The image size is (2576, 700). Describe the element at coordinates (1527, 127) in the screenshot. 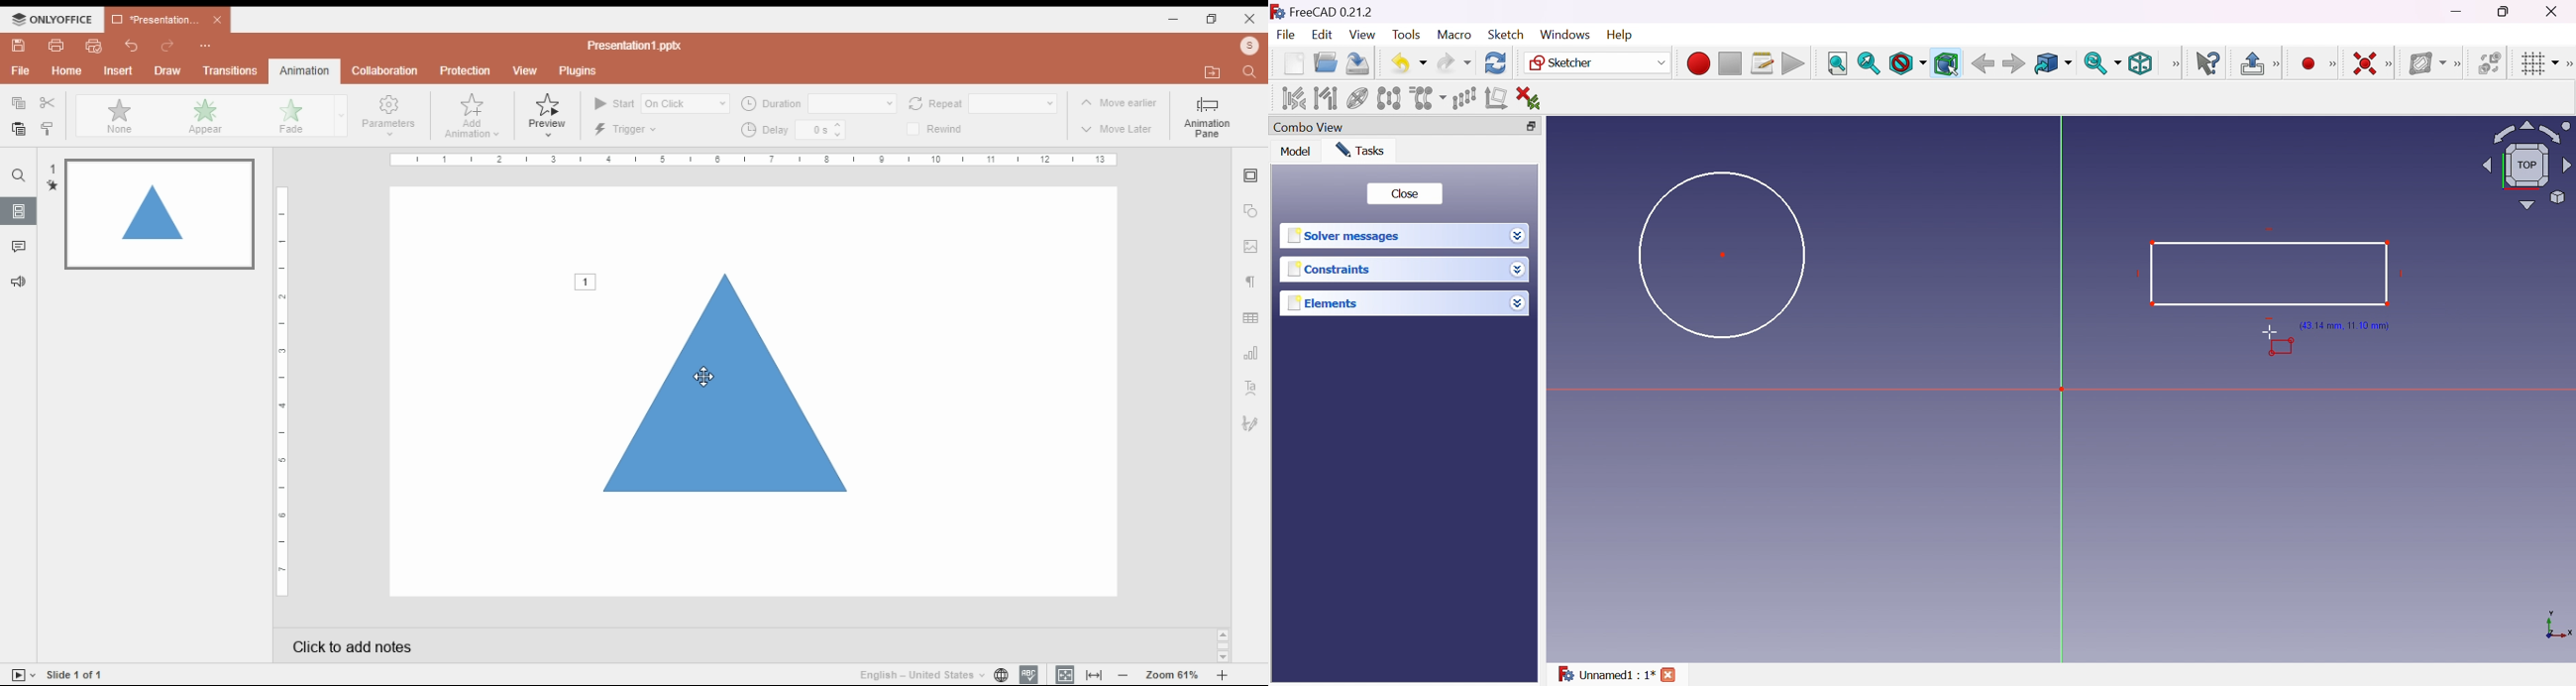

I see `Restore down` at that location.